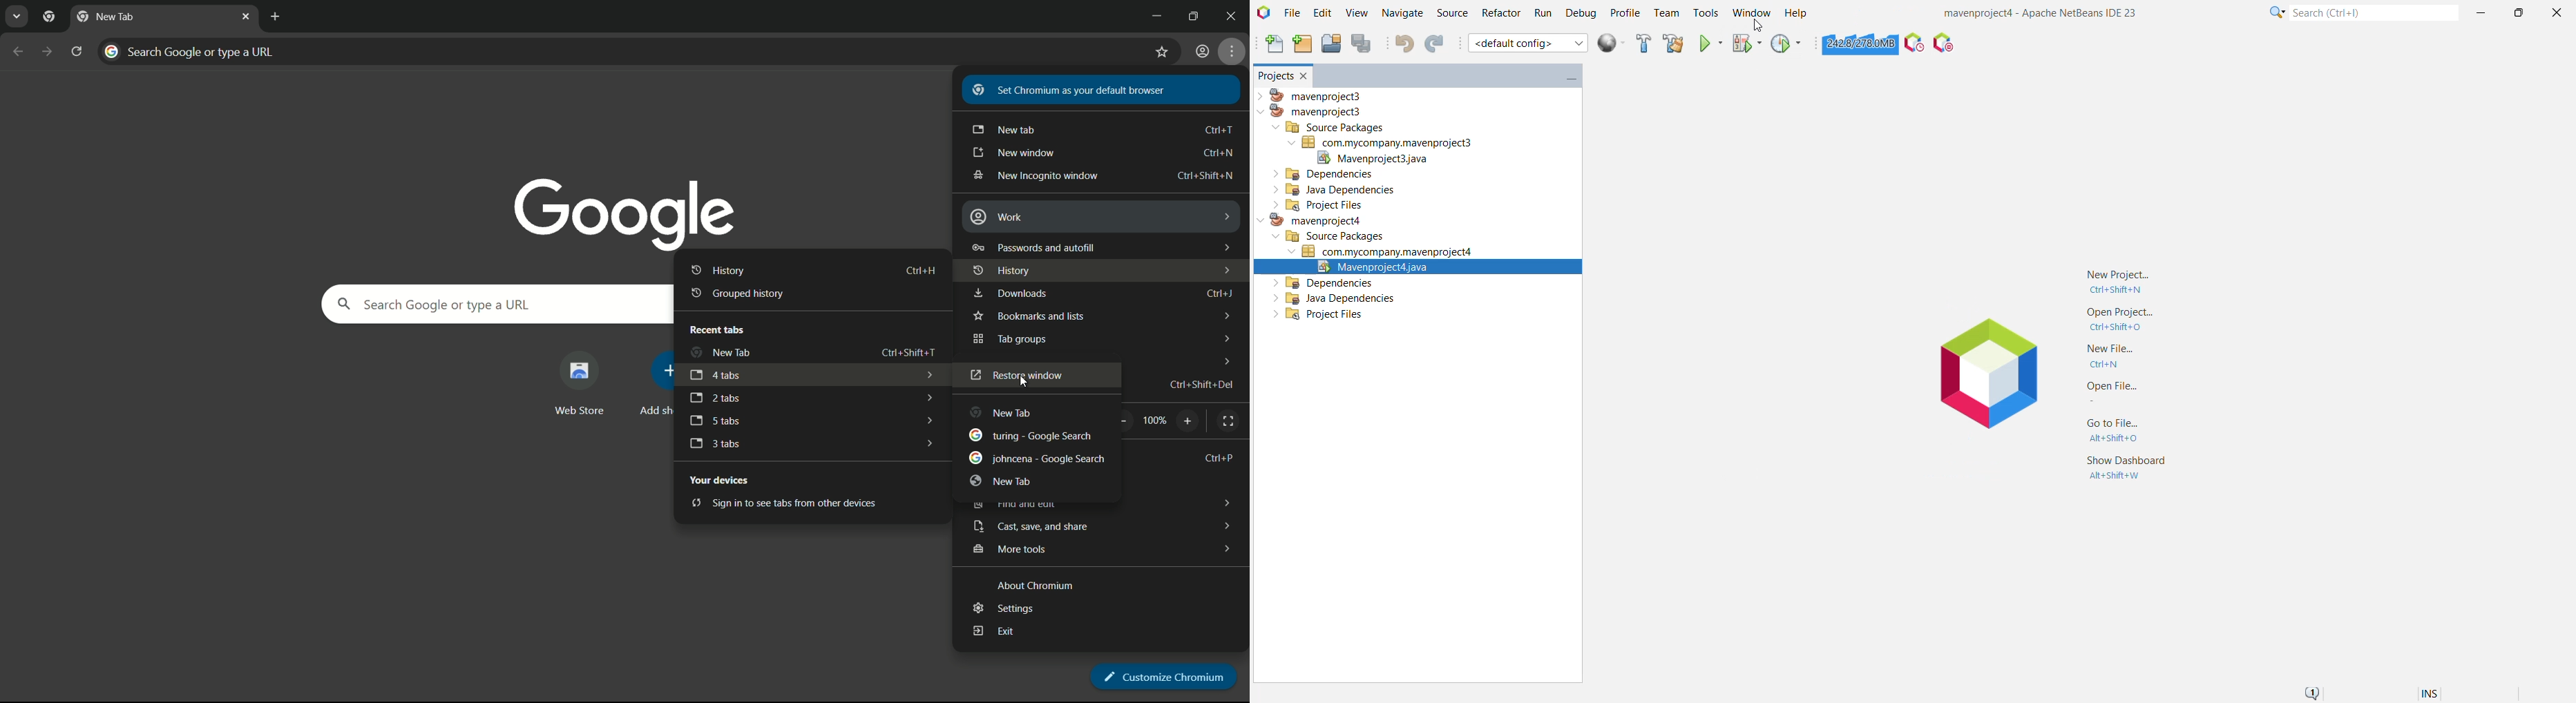 The height and width of the screenshot is (728, 2576). What do you see at coordinates (1364, 45) in the screenshot?
I see `Save All` at bounding box center [1364, 45].